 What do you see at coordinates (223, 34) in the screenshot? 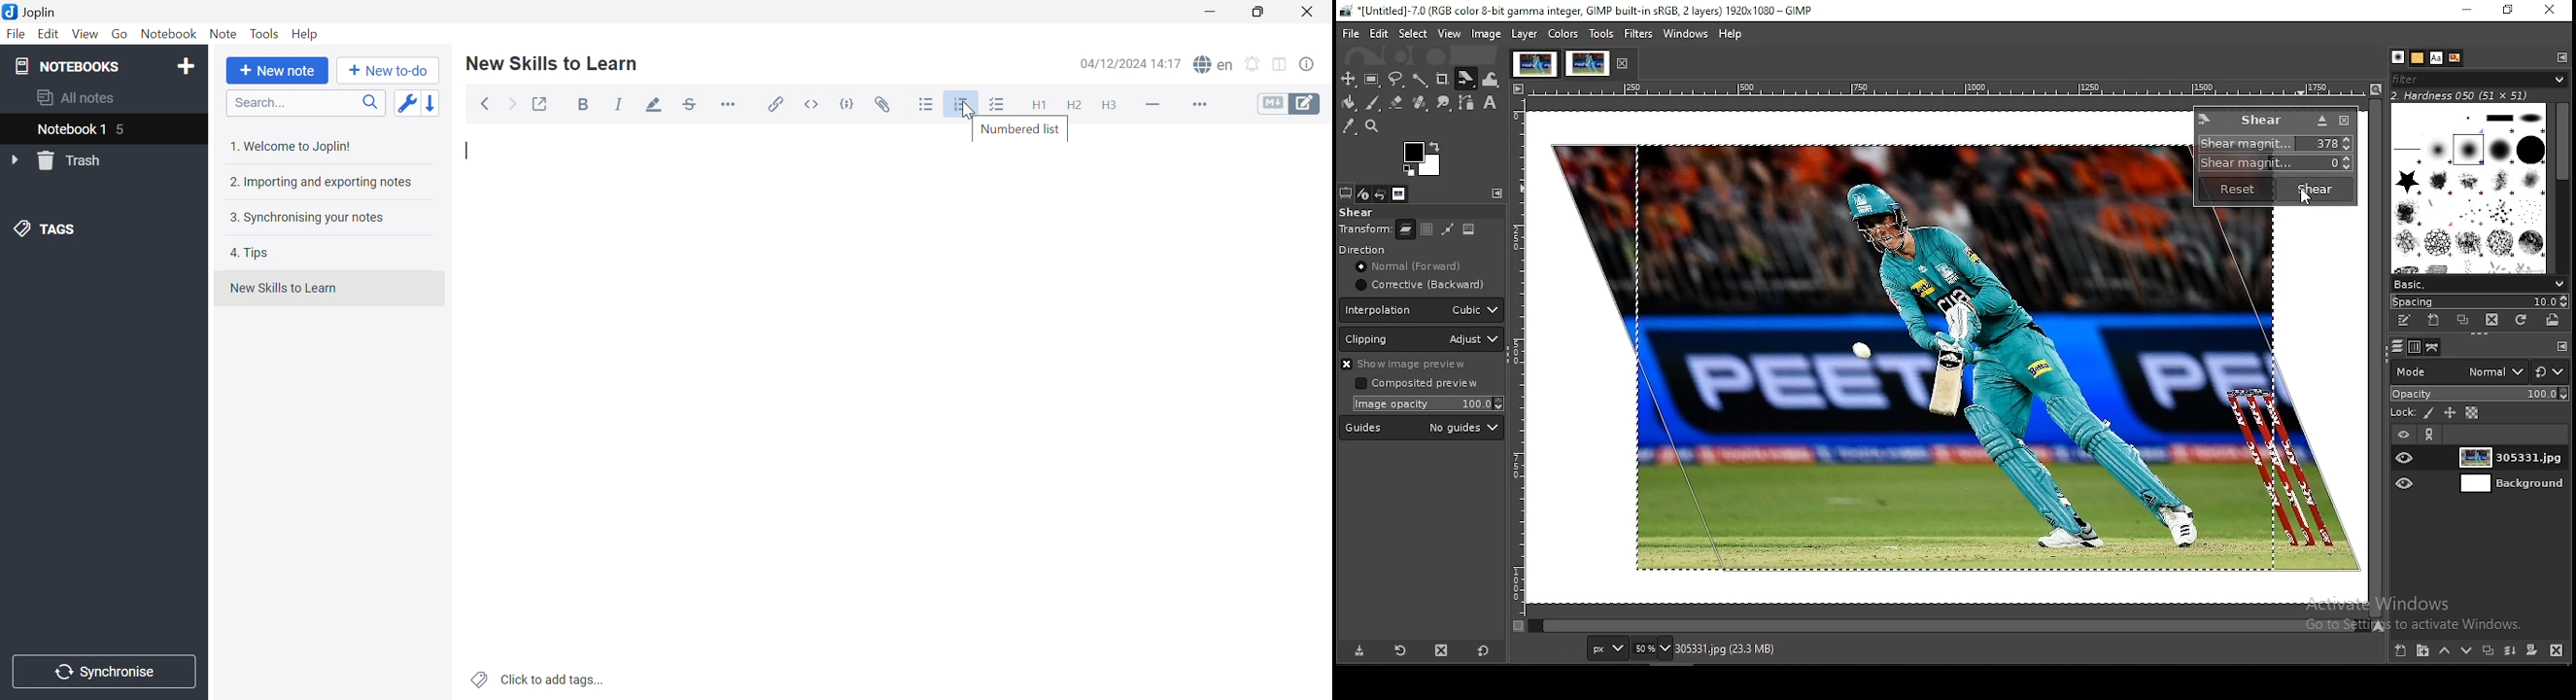
I see `Note` at bounding box center [223, 34].